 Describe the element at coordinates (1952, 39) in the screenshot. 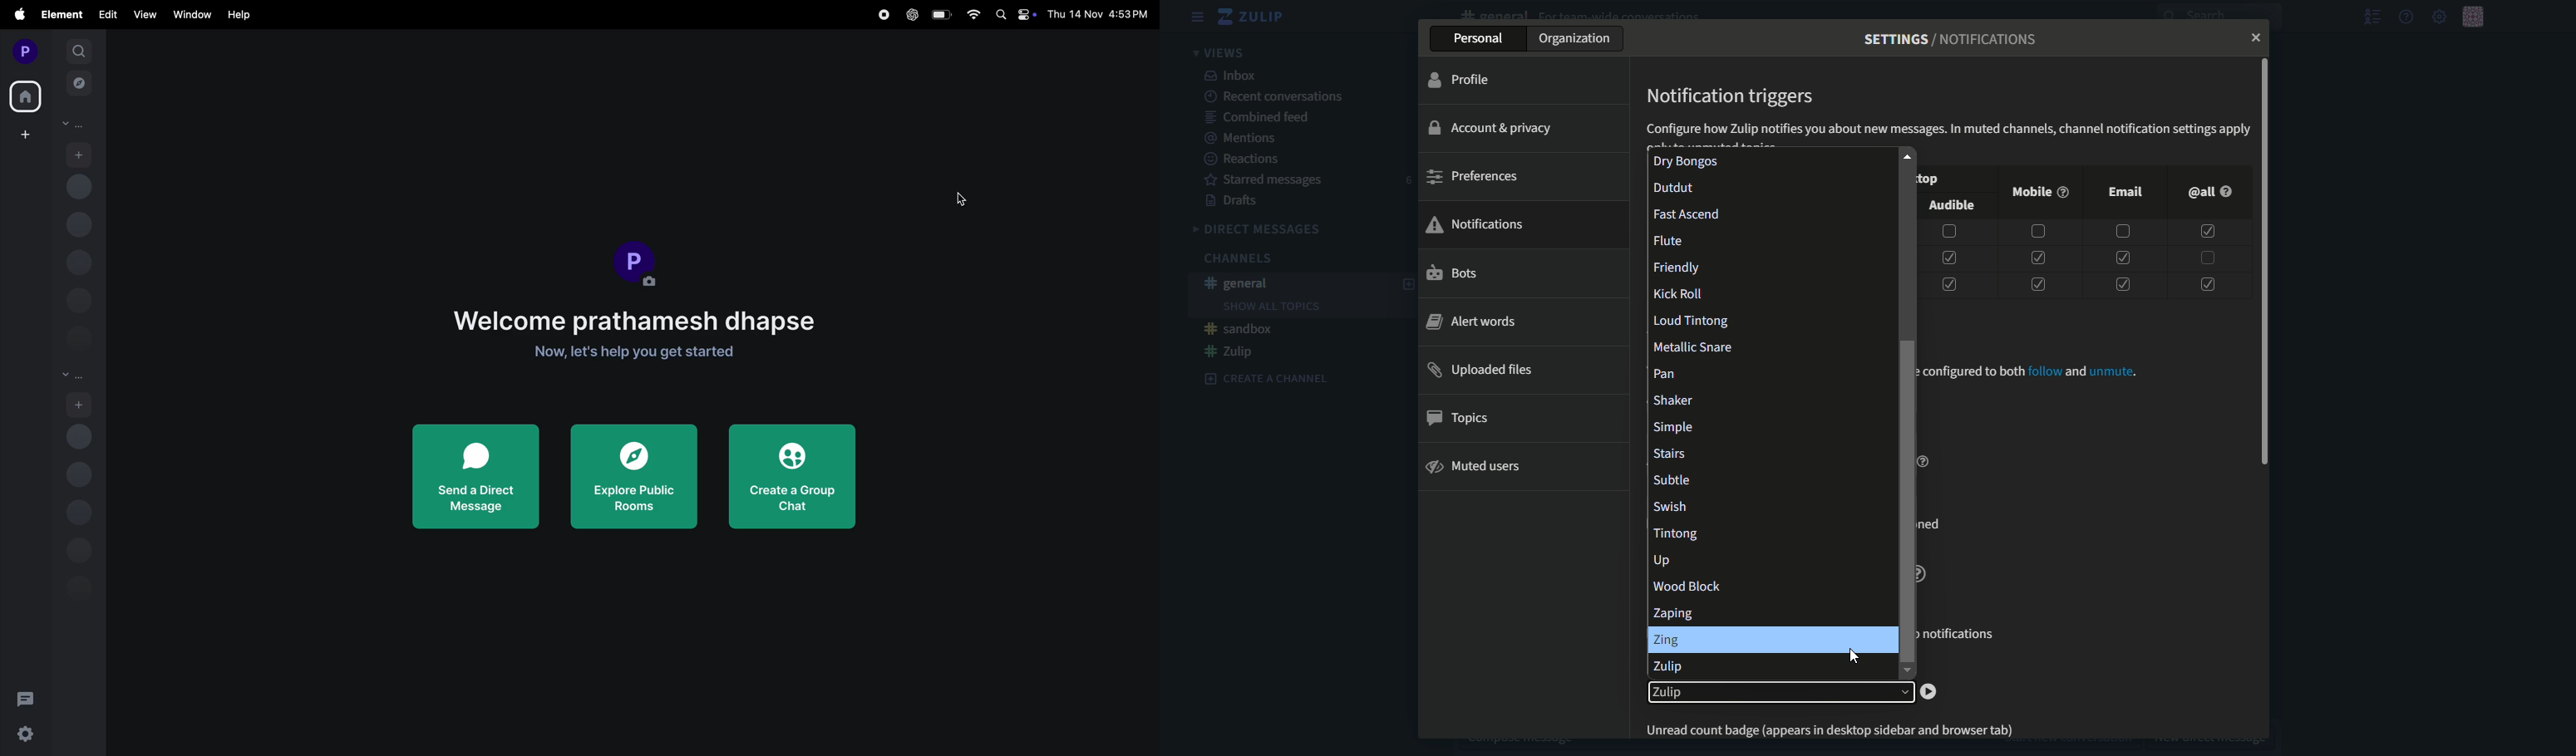

I see `text` at that location.